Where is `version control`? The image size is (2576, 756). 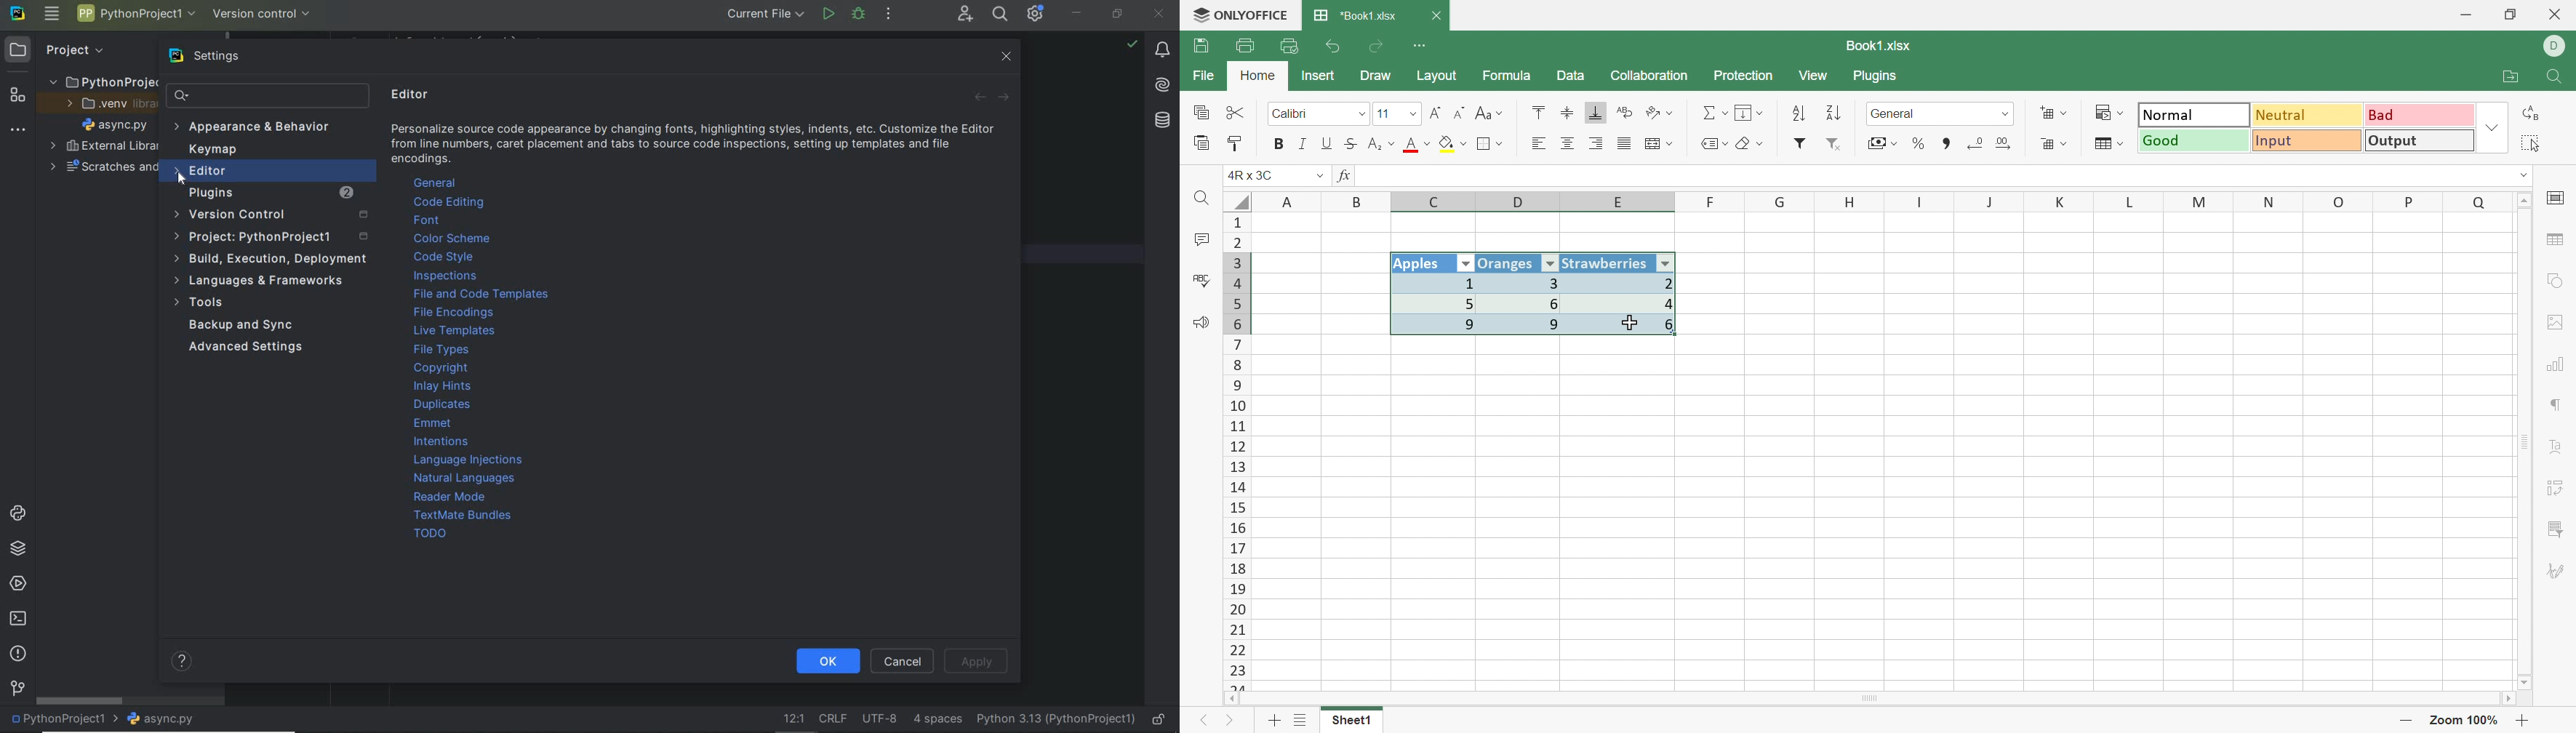 version control is located at coordinates (17, 689).